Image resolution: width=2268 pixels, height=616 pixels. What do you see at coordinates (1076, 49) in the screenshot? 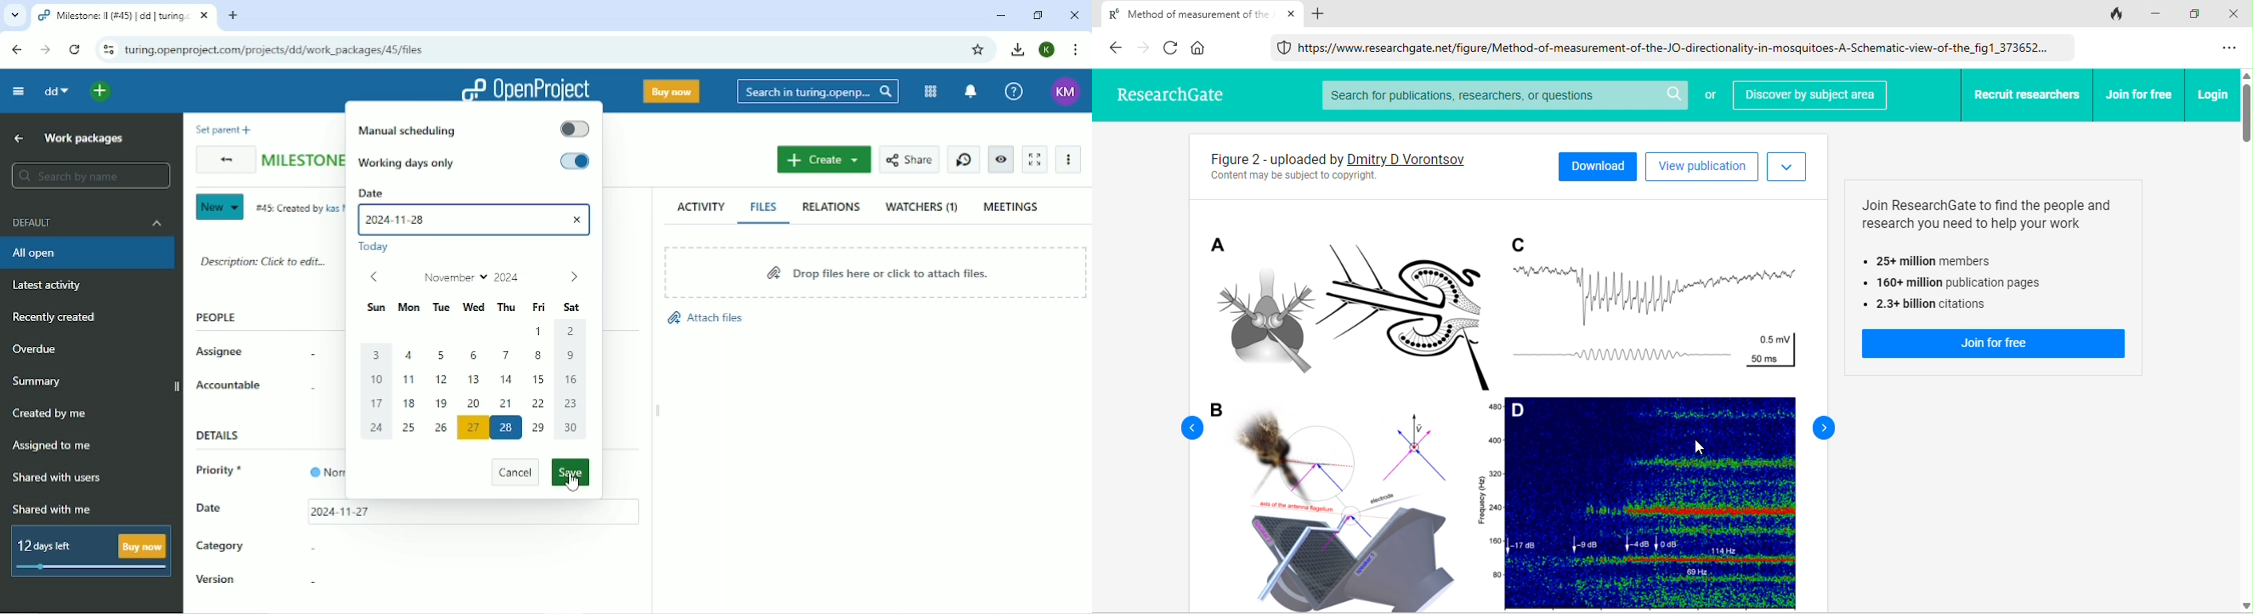
I see `Customize and control google chrome` at bounding box center [1076, 49].